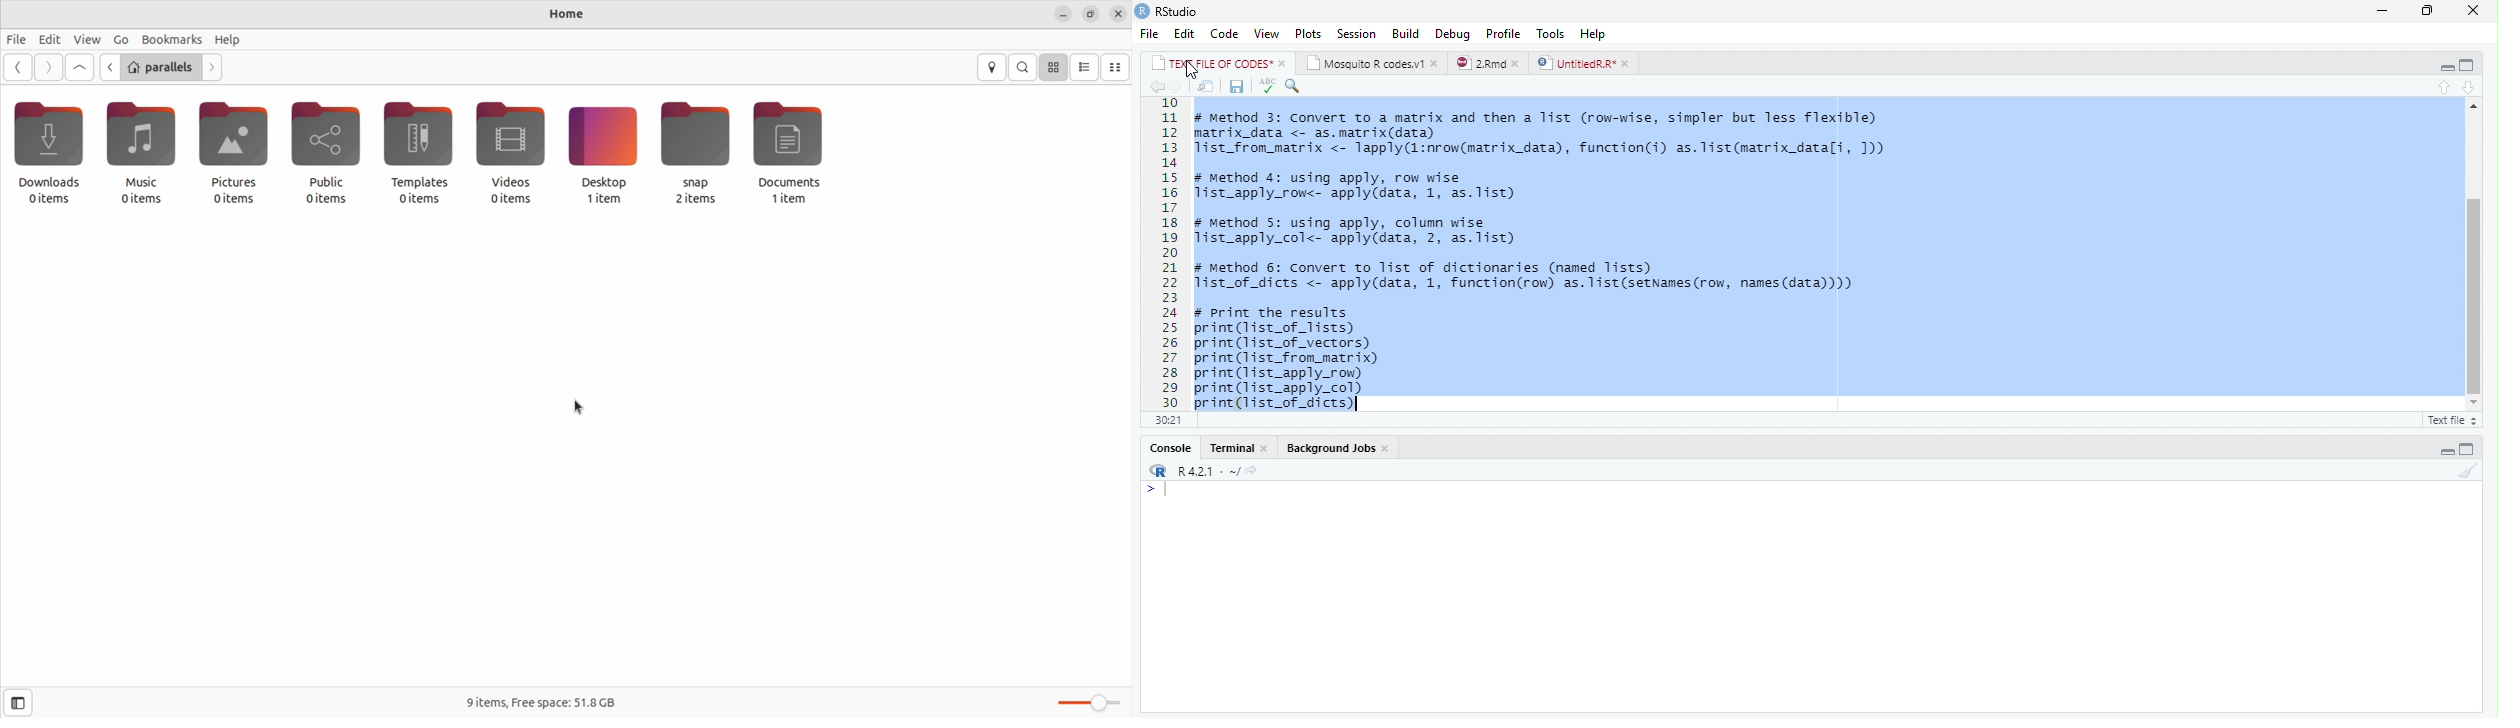 The width and height of the screenshot is (2520, 728). What do you see at coordinates (1597, 34) in the screenshot?
I see `Help` at bounding box center [1597, 34].